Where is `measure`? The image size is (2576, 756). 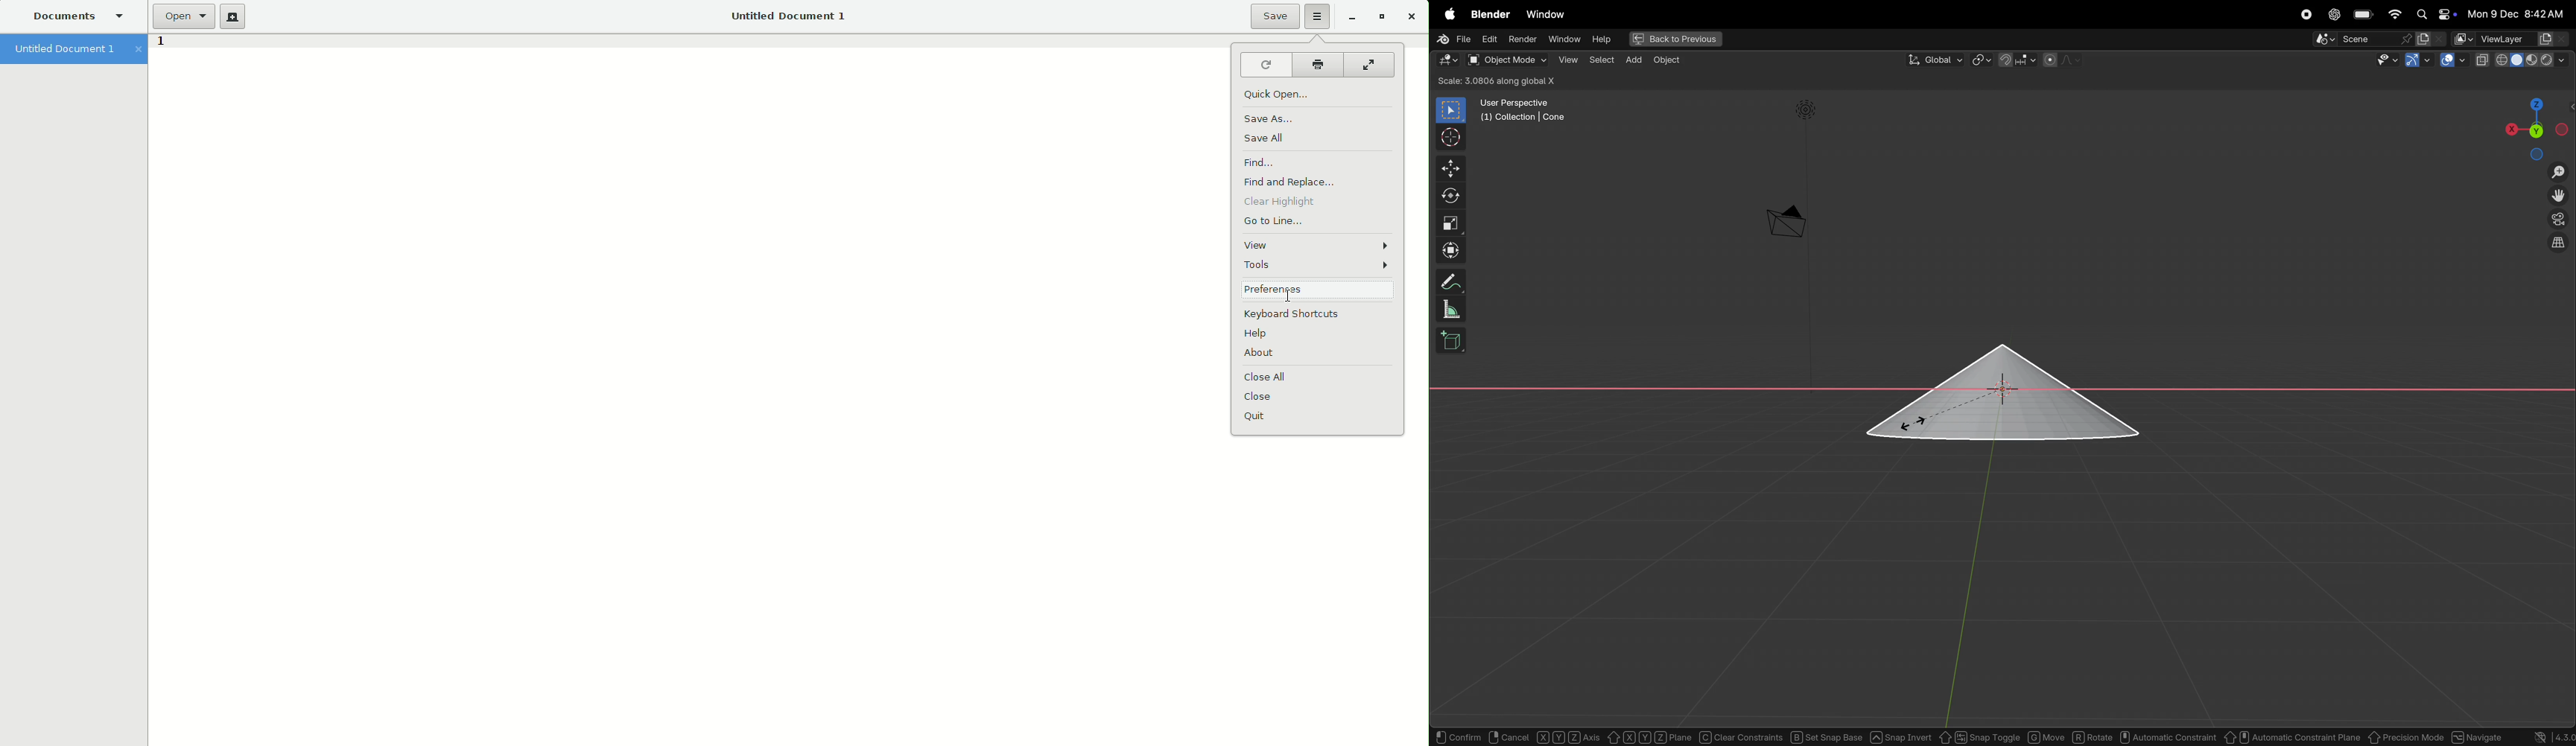 measure is located at coordinates (1448, 307).